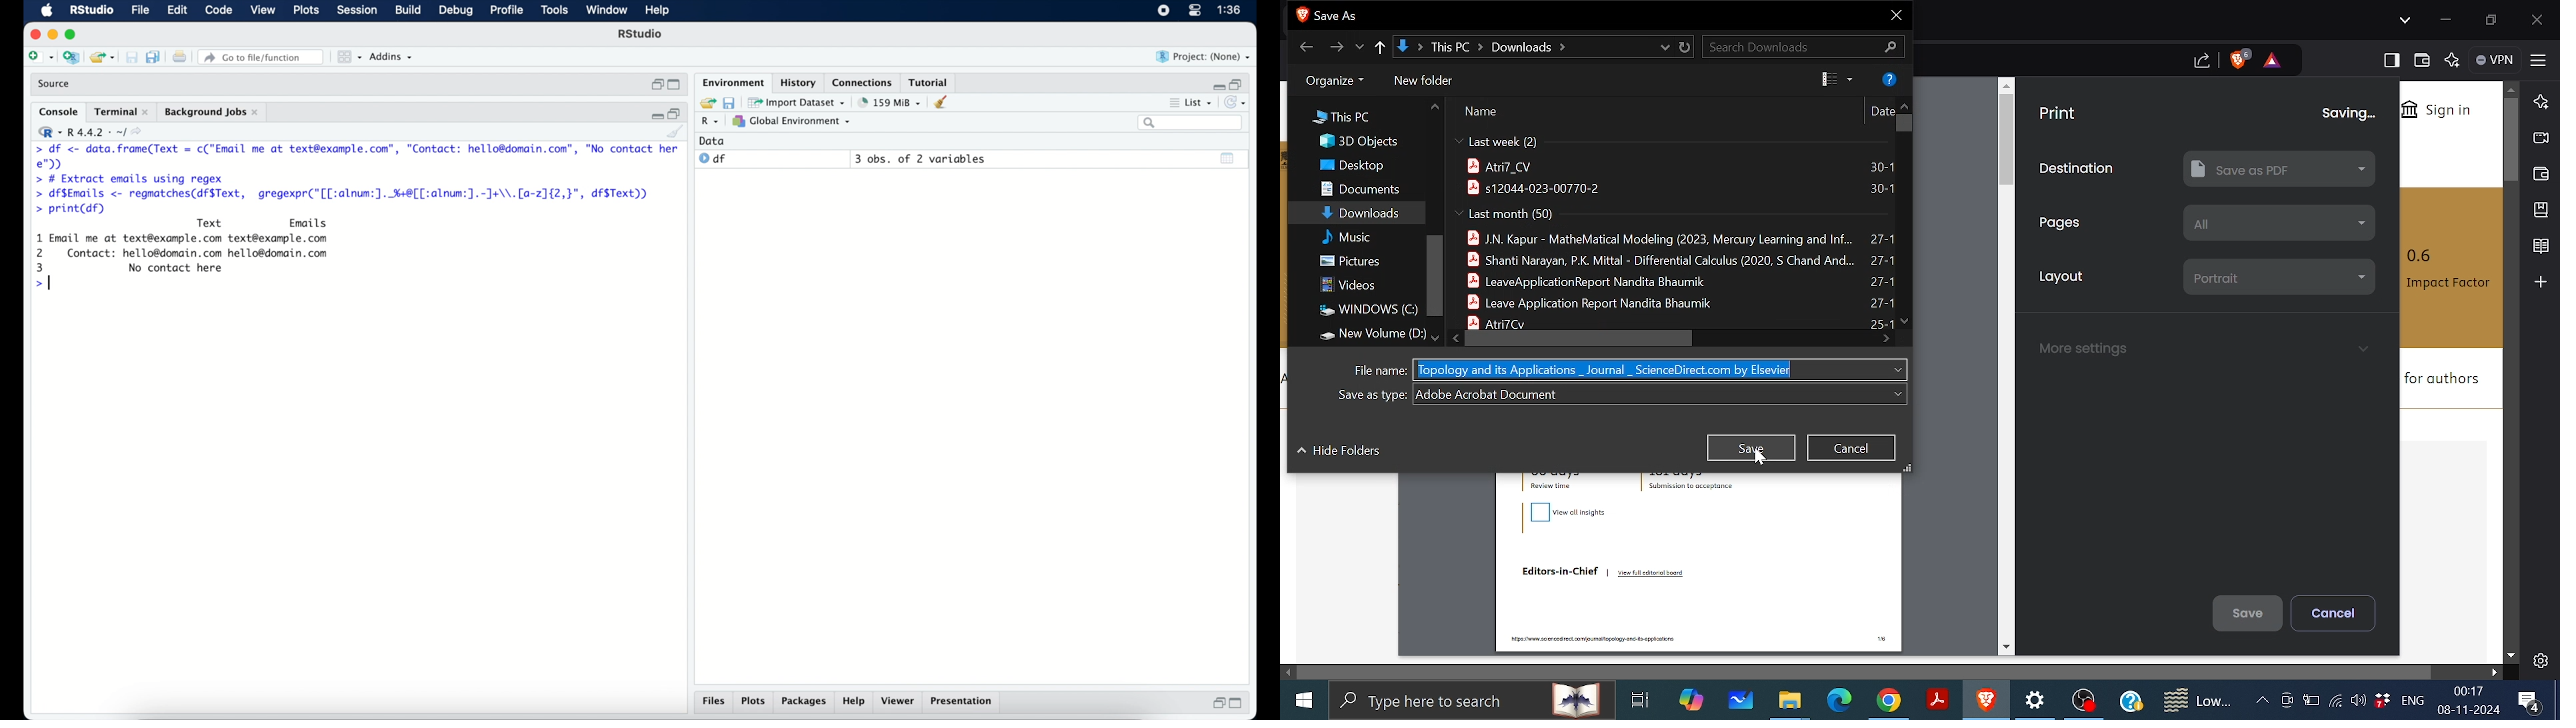 This screenshot has width=2576, height=728. I want to click on History, so click(797, 82).